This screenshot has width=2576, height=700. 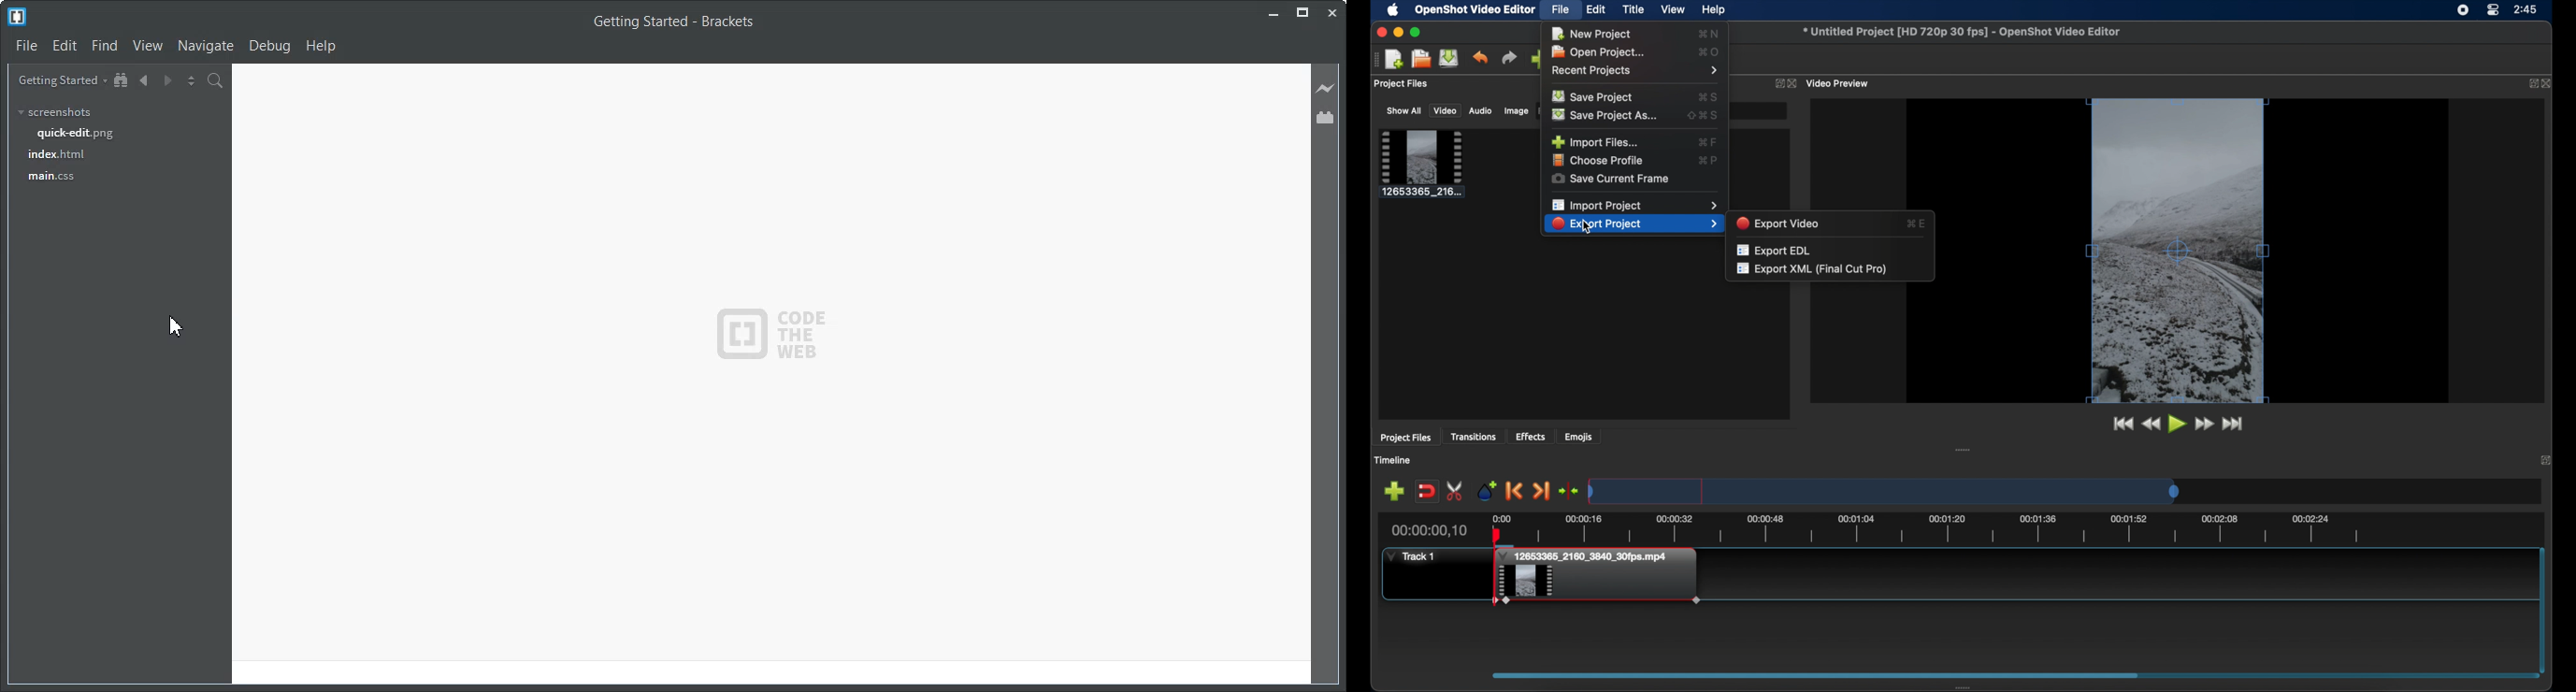 What do you see at coordinates (1373, 60) in the screenshot?
I see `drag handle` at bounding box center [1373, 60].